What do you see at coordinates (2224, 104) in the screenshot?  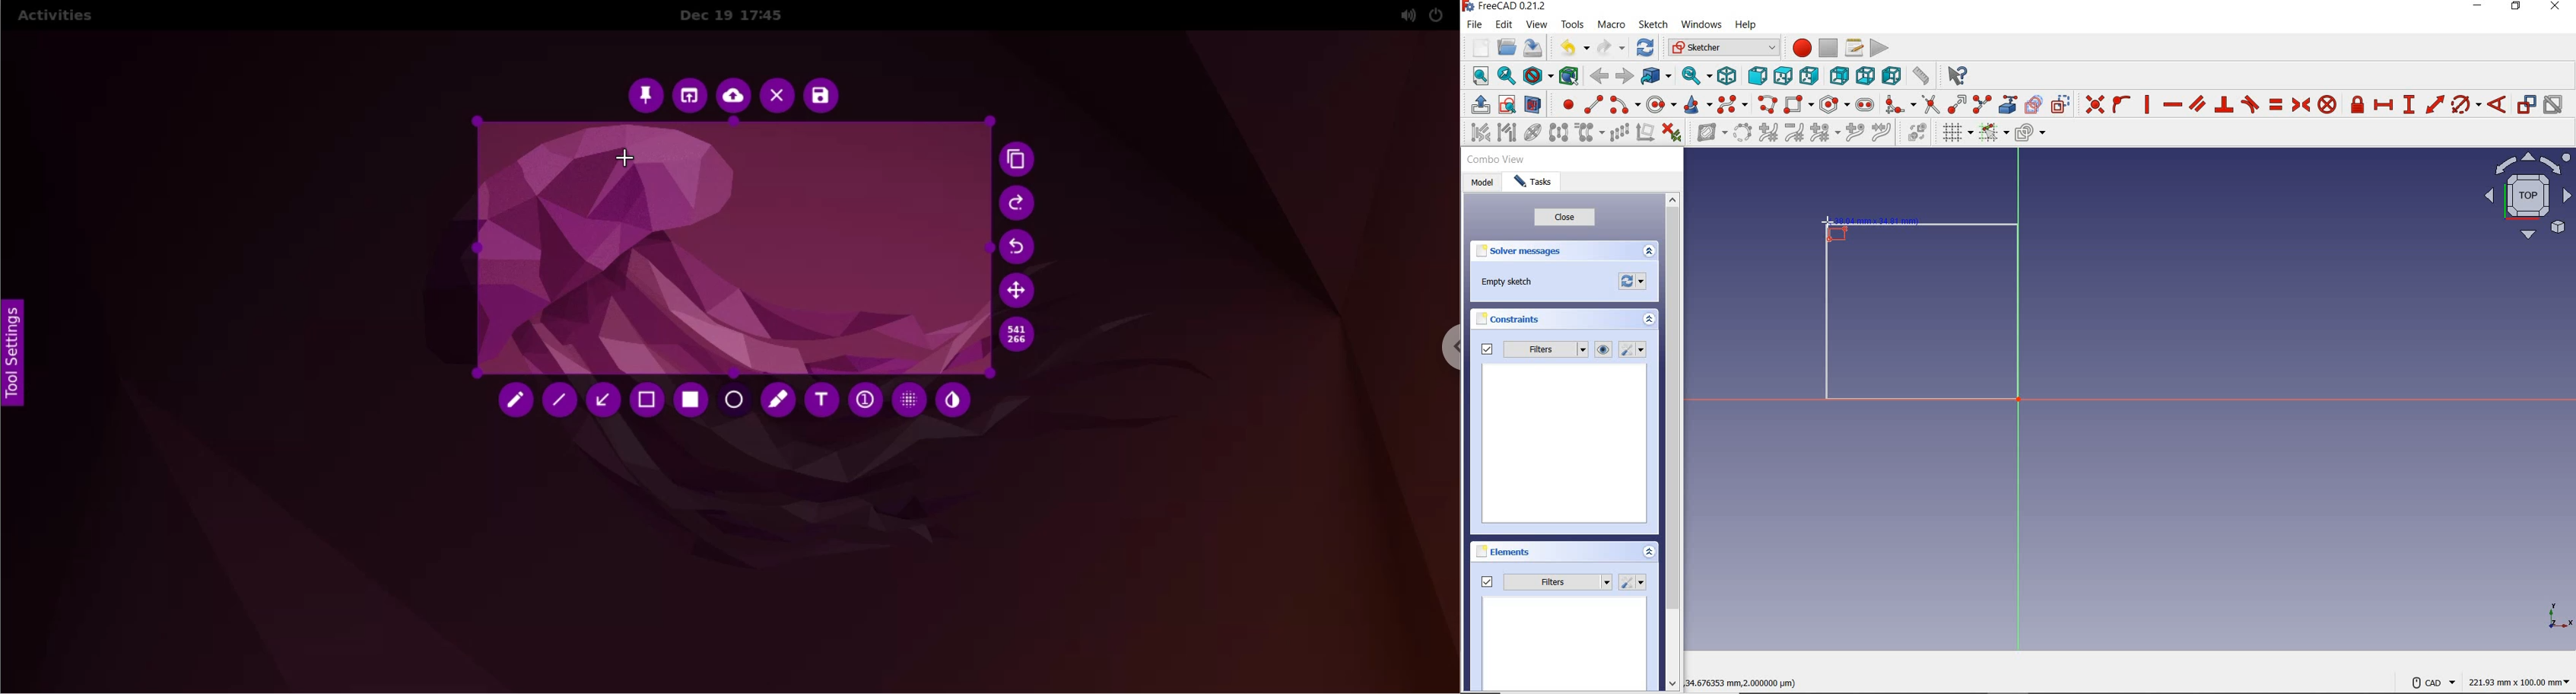 I see `constrain perpendicular` at bounding box center [2224, 104].